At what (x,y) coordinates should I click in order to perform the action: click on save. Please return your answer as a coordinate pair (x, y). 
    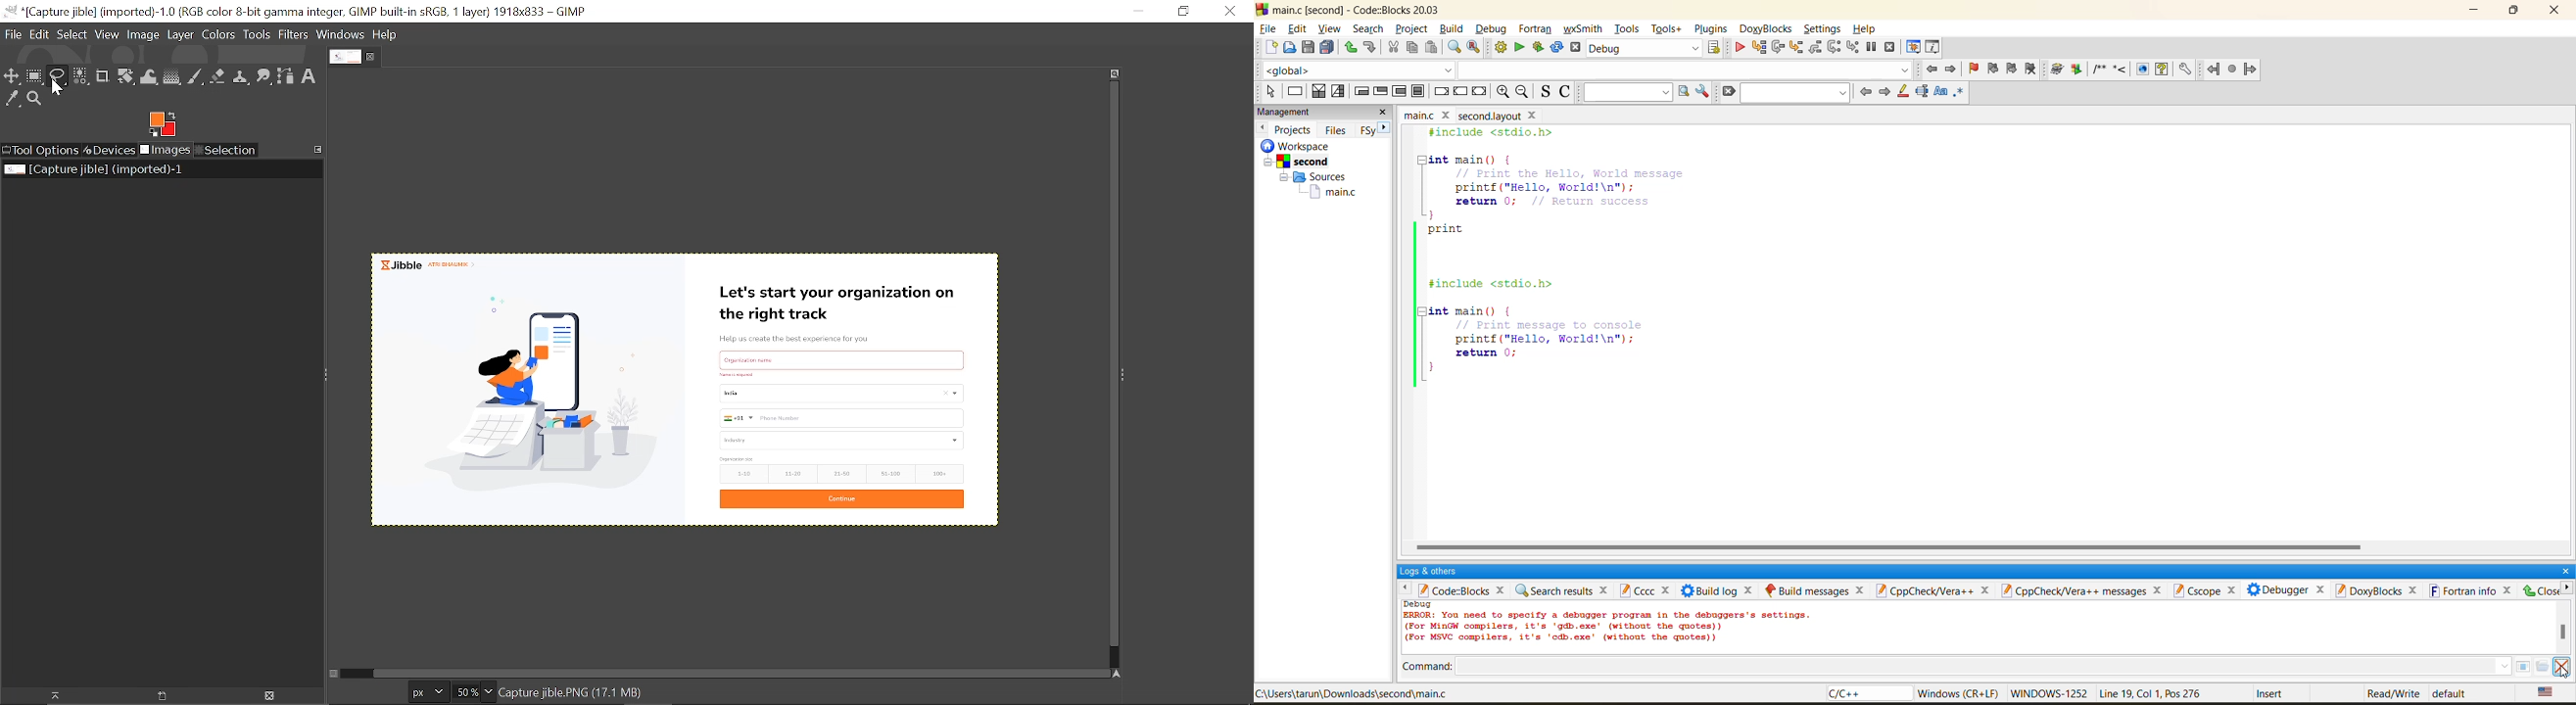
    Looking at the image, I should click on (1307, 48).